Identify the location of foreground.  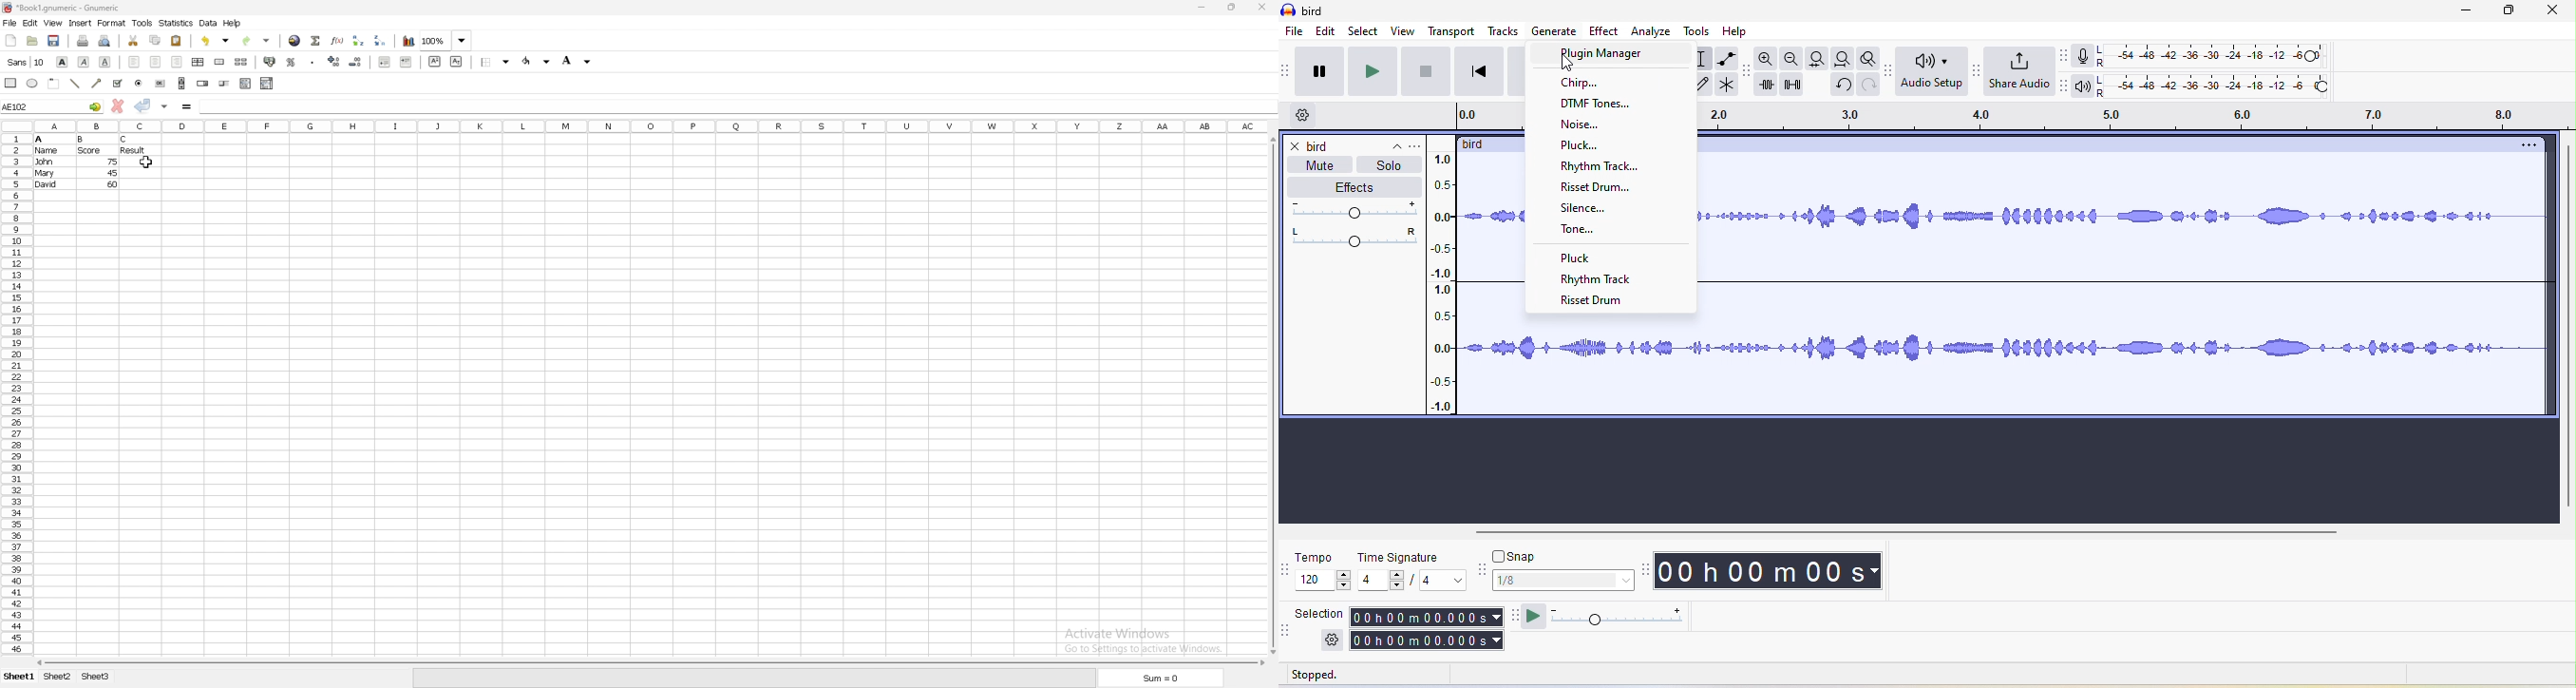
(537, 61).